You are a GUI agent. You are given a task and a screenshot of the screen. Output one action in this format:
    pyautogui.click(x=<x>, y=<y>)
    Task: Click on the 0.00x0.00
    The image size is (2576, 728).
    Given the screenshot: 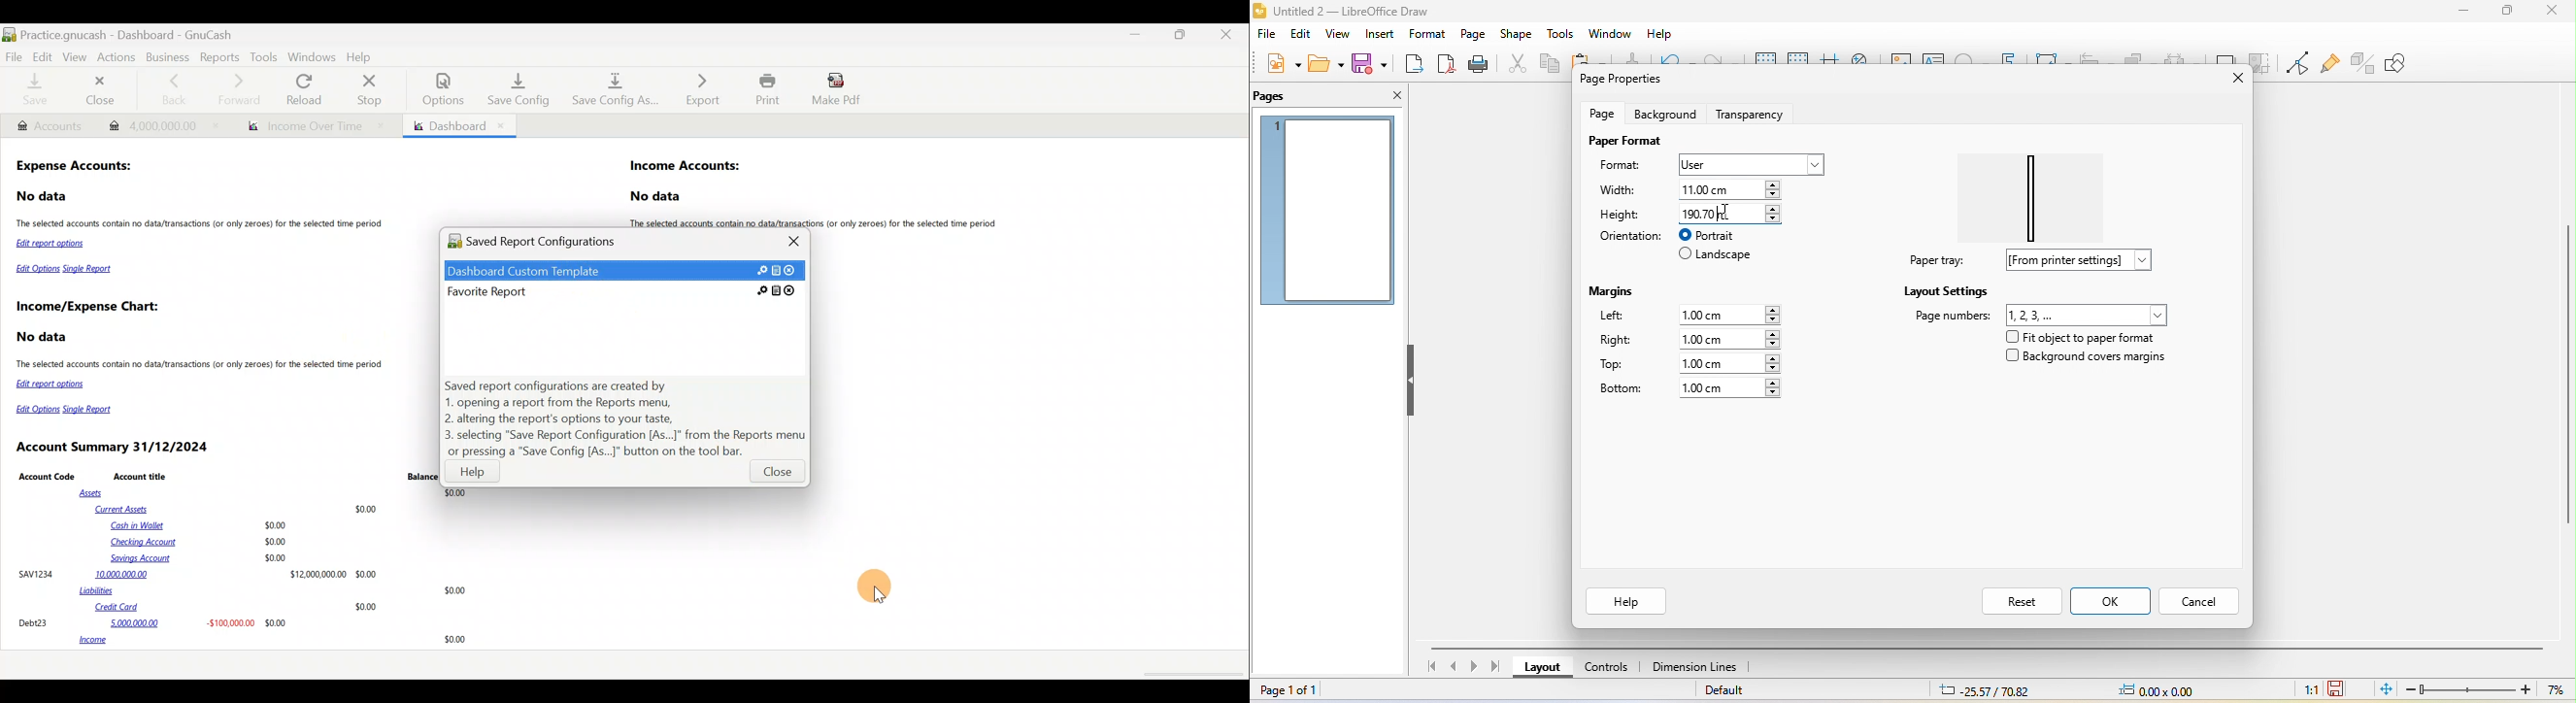 What is the action you would take?
    pyautogui.click(x=2156, y=689)
    